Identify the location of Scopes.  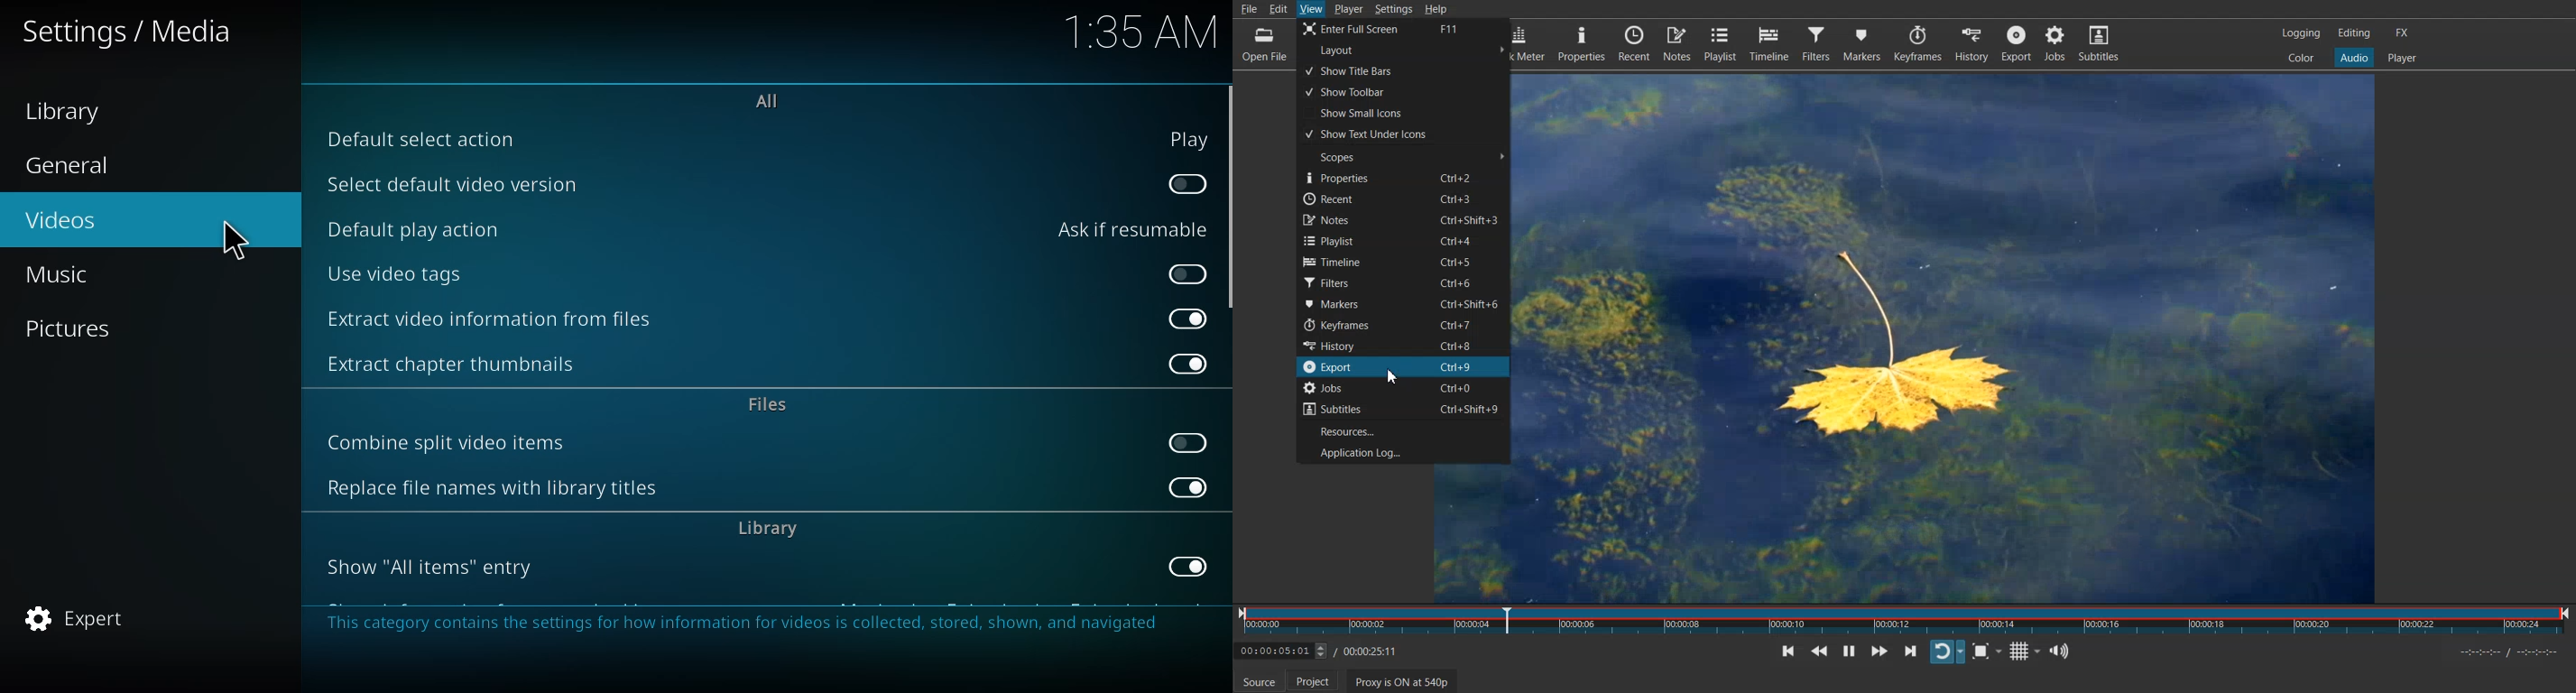
(1404, 156).